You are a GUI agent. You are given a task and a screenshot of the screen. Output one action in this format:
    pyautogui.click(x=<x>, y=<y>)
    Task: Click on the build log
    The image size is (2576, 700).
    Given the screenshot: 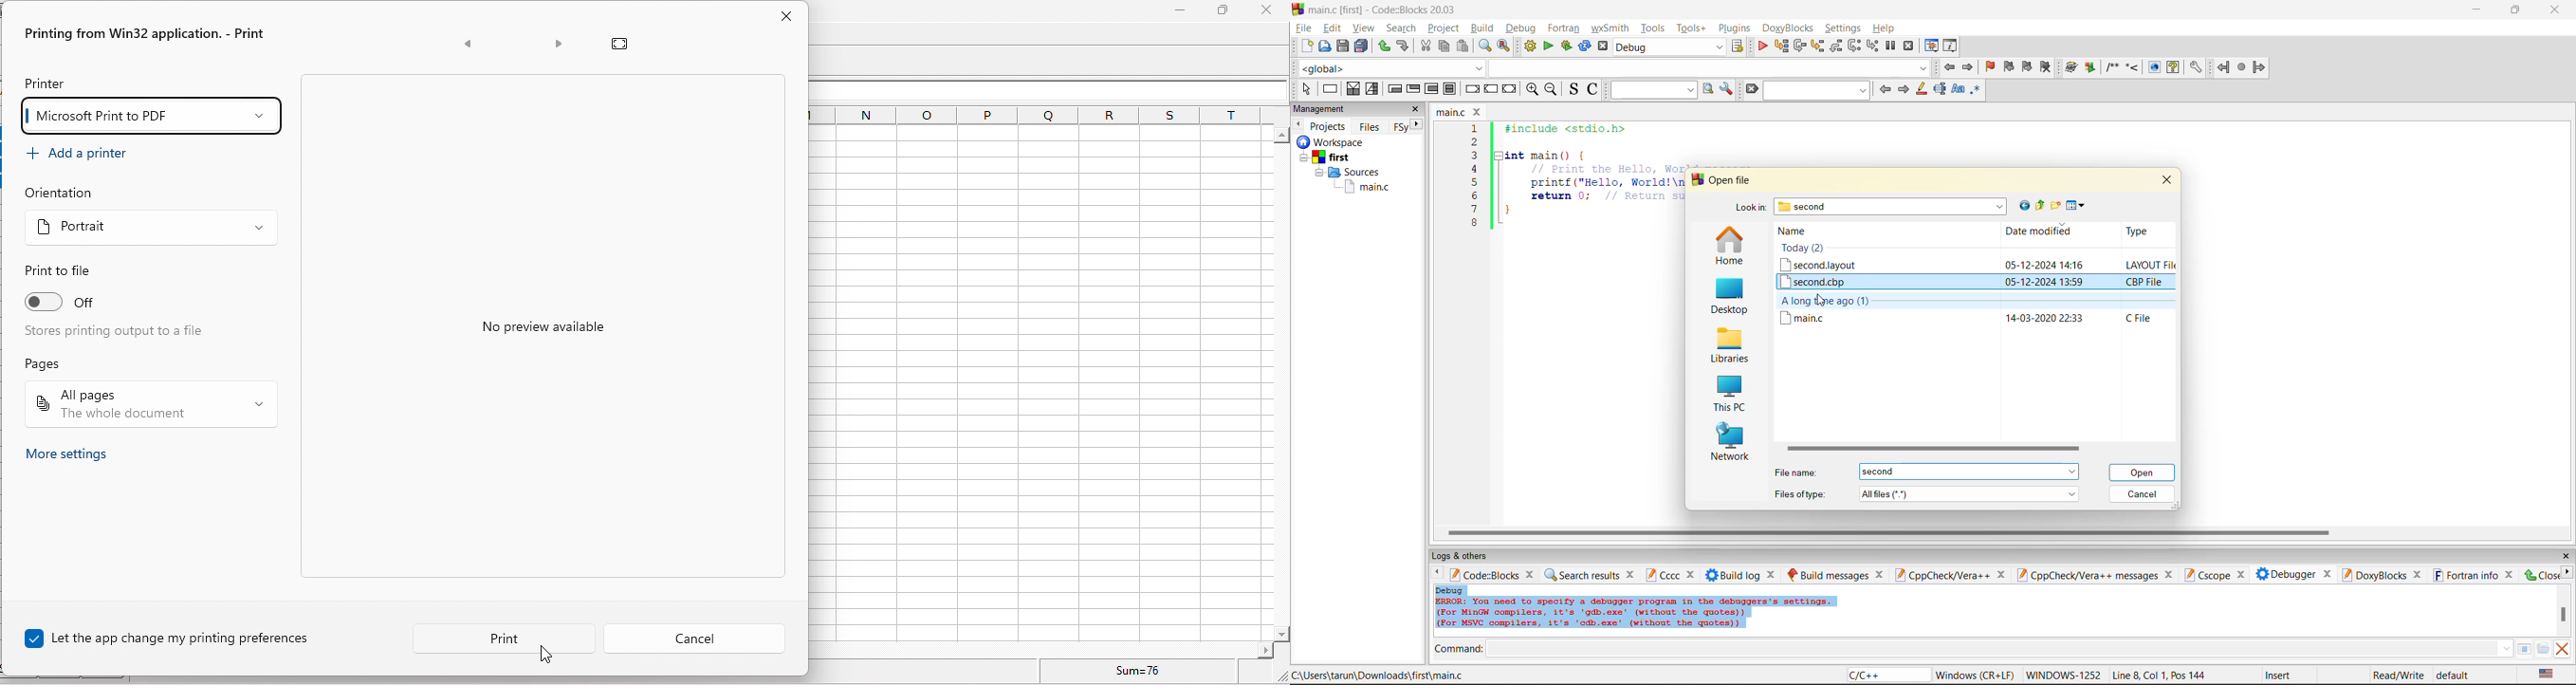 What is the action you would take?
    pyautogui.click(x=1733, y=575)
    